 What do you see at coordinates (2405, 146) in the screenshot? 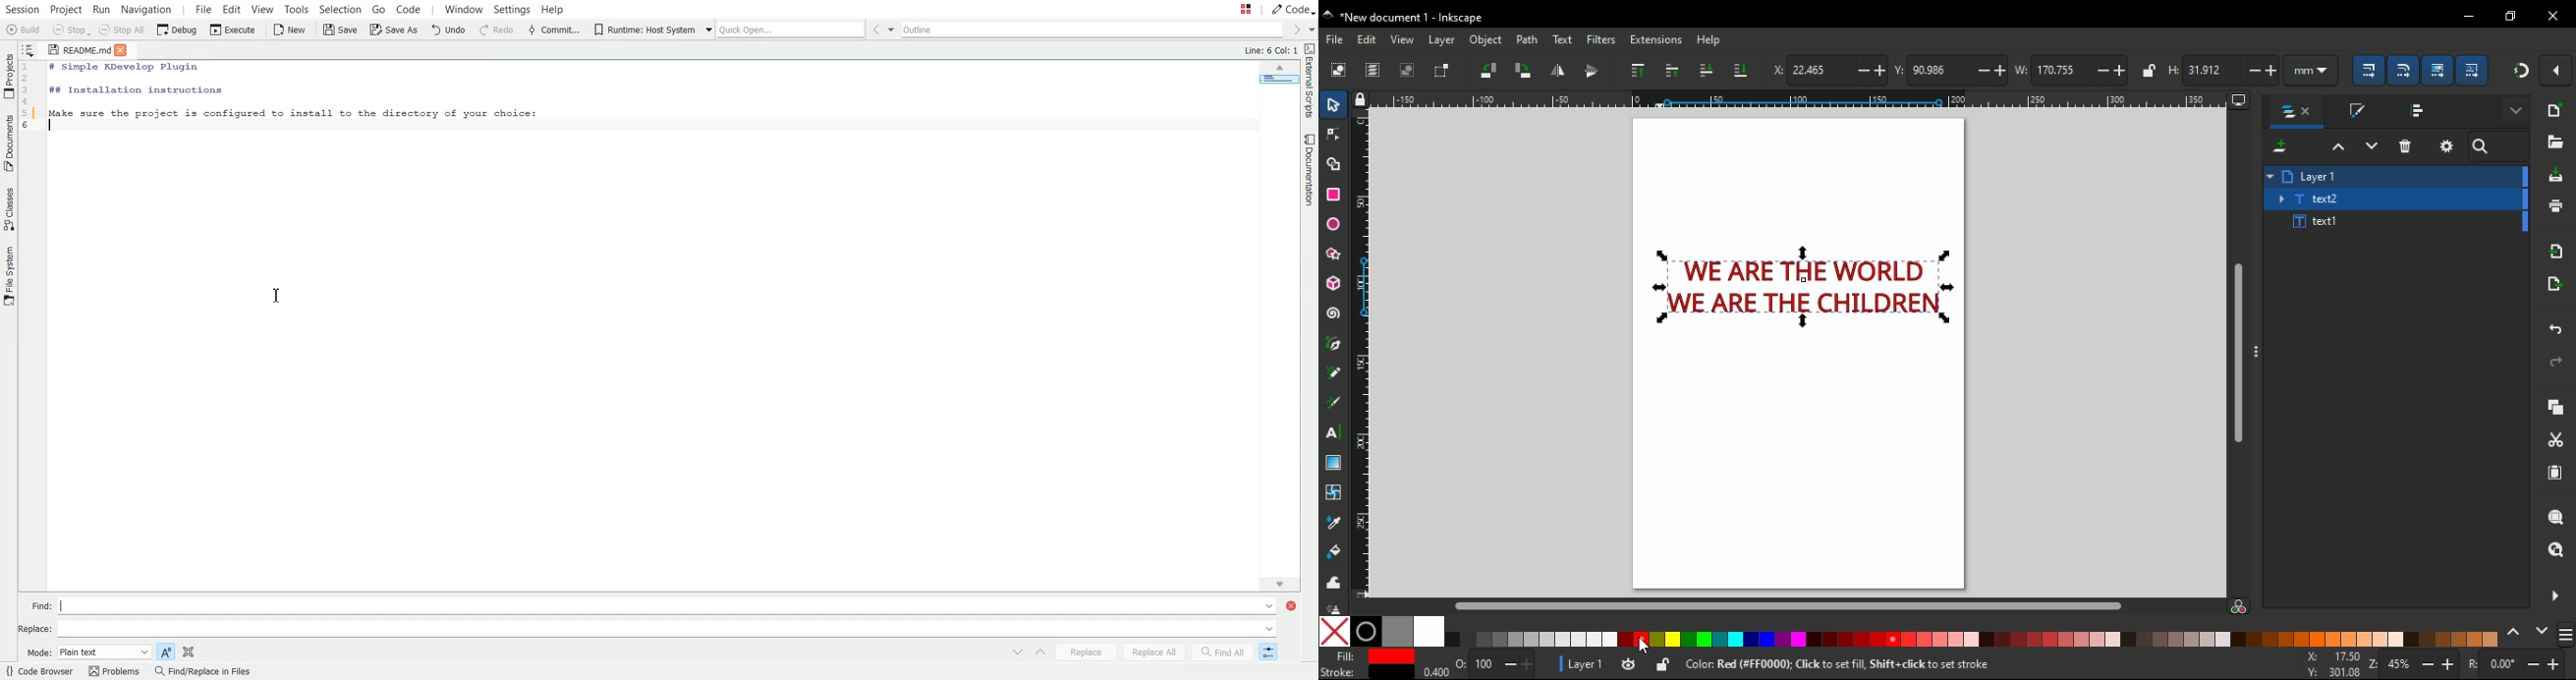
I see `delete layer` at bounding box center [2405, 146].